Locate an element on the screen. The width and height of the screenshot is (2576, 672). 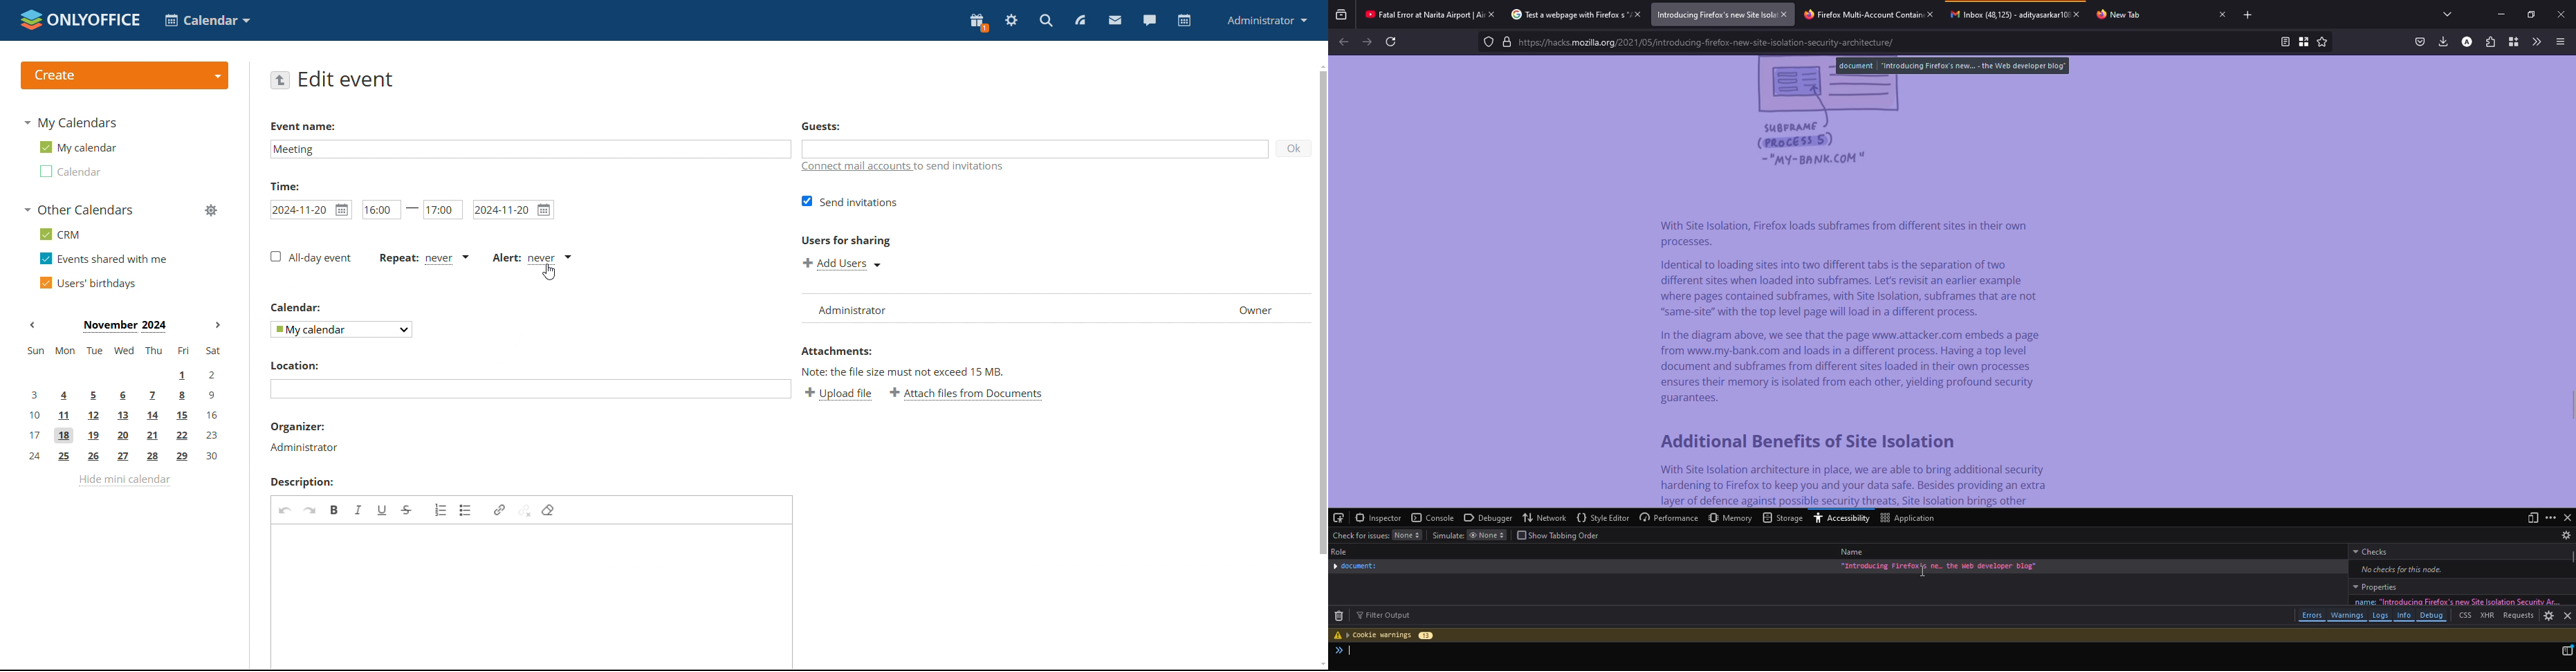
lock is located at coordinates (1507, 42).